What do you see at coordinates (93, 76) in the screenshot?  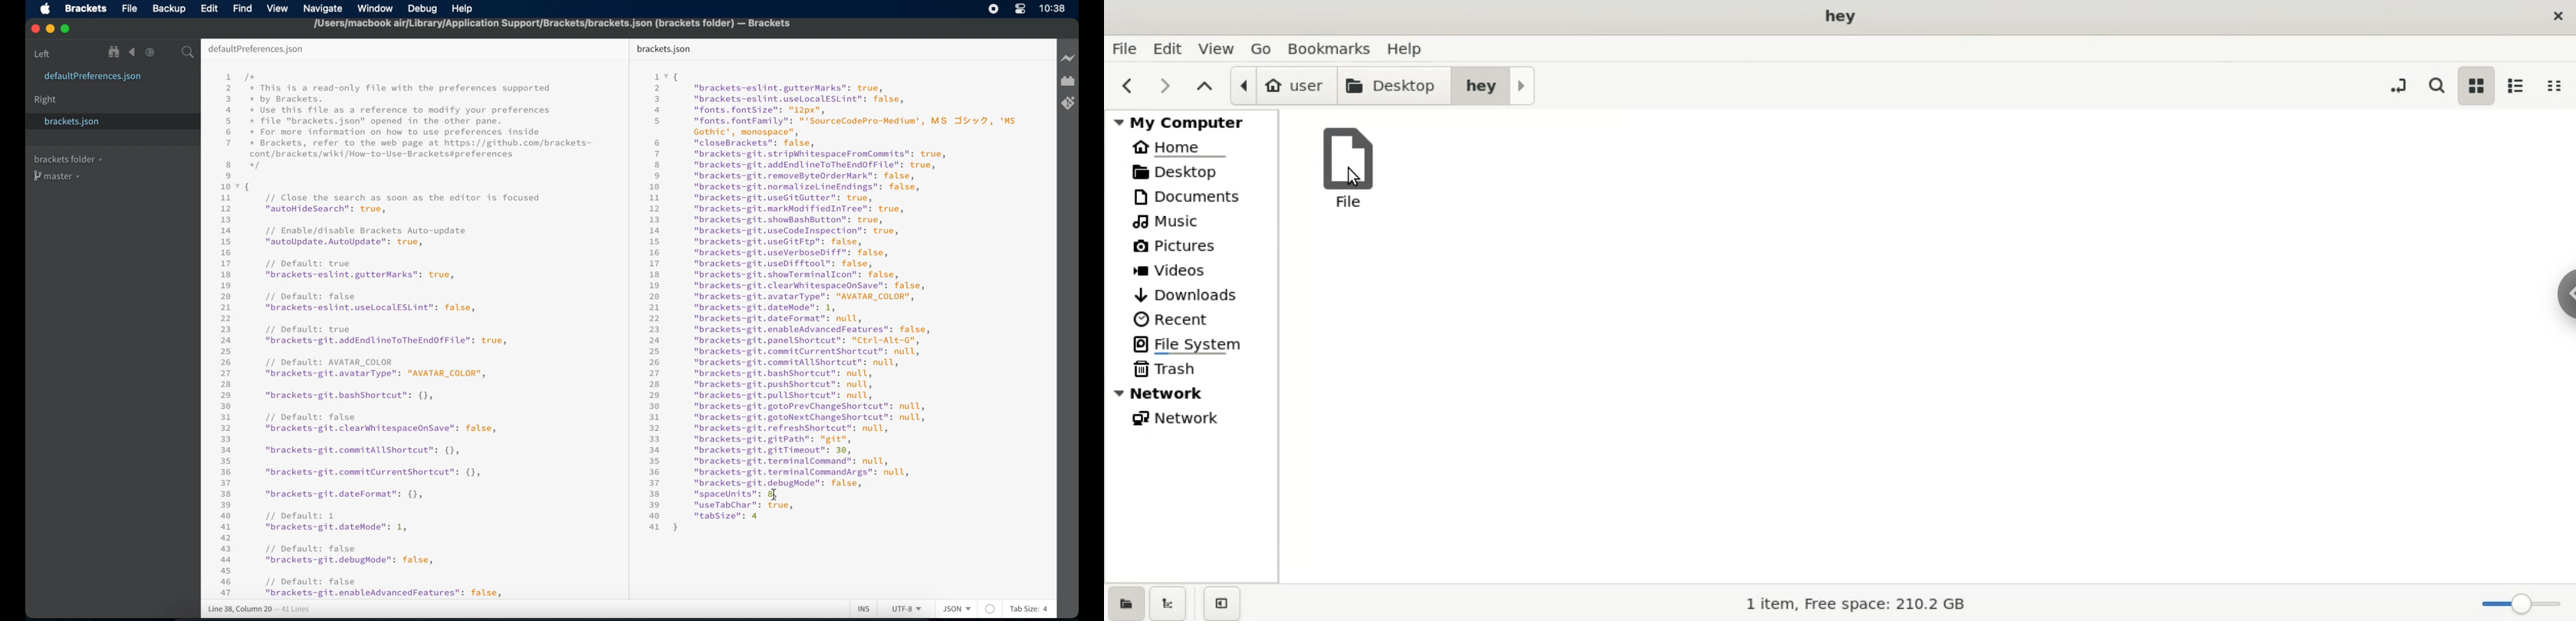 I see `defaultpreferences.json` at bounding box center [93, 76].